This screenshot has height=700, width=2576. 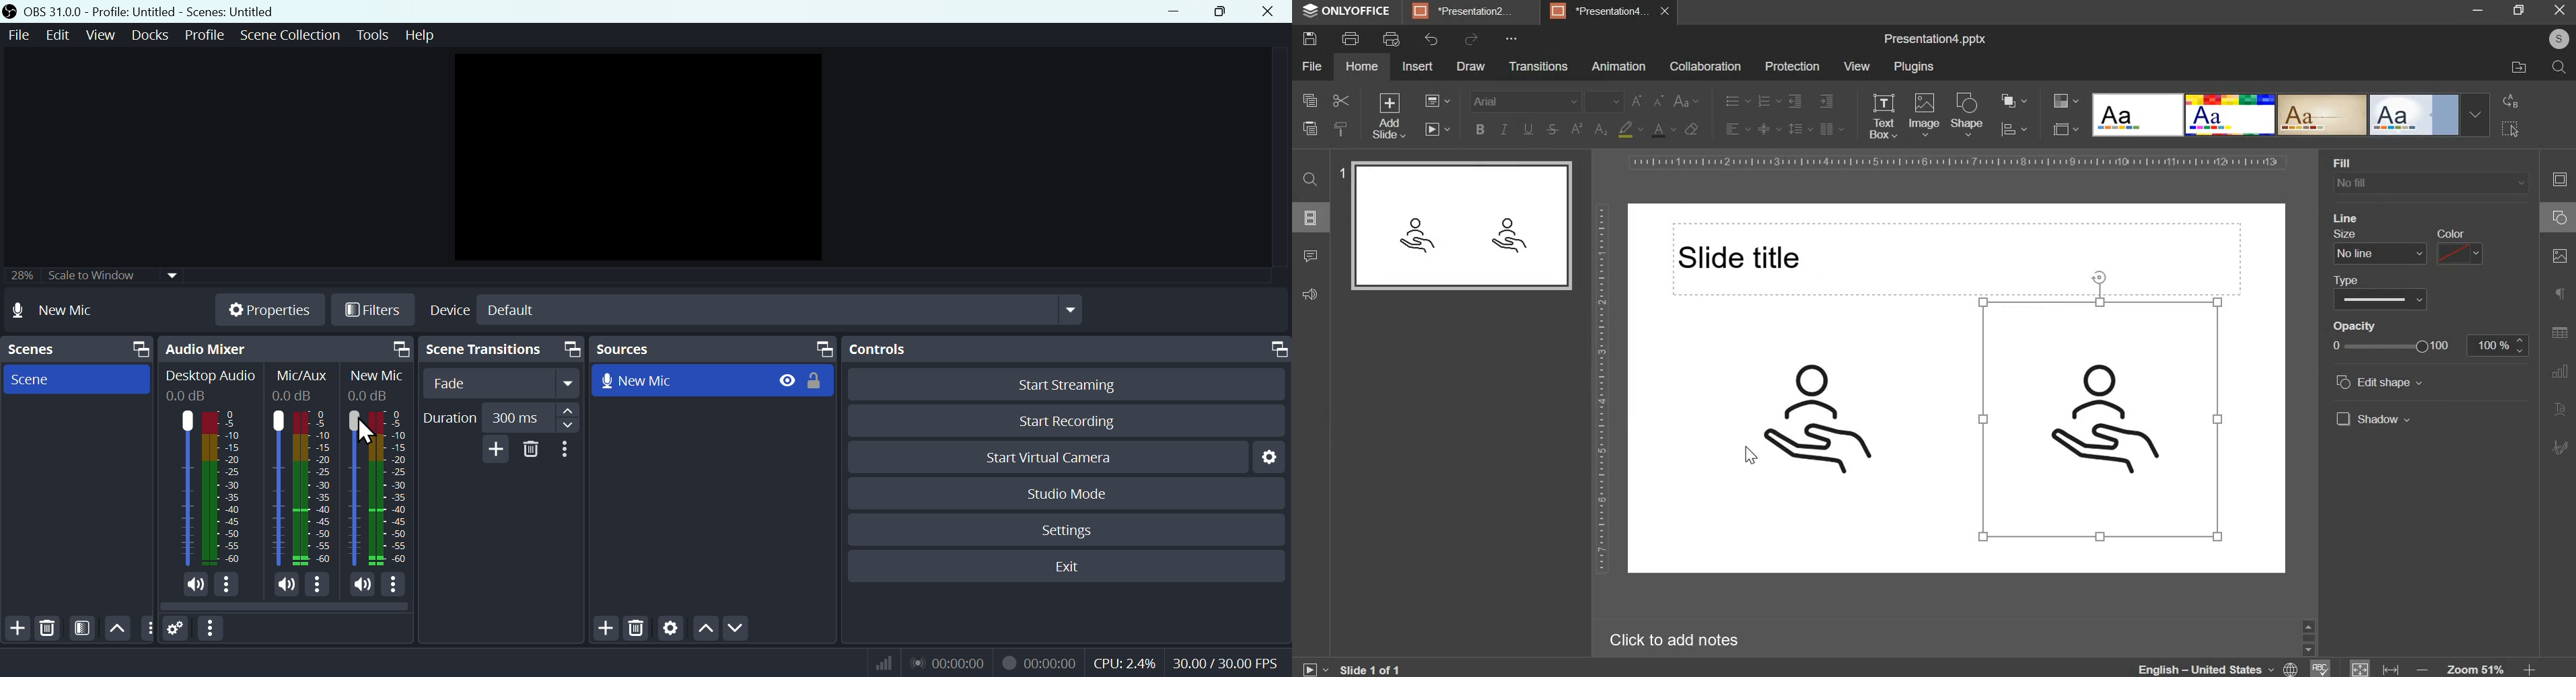 What do you see at coordinates (353, 489) in the screenshot?
I see `Mic` at bounding box center [353, 489].